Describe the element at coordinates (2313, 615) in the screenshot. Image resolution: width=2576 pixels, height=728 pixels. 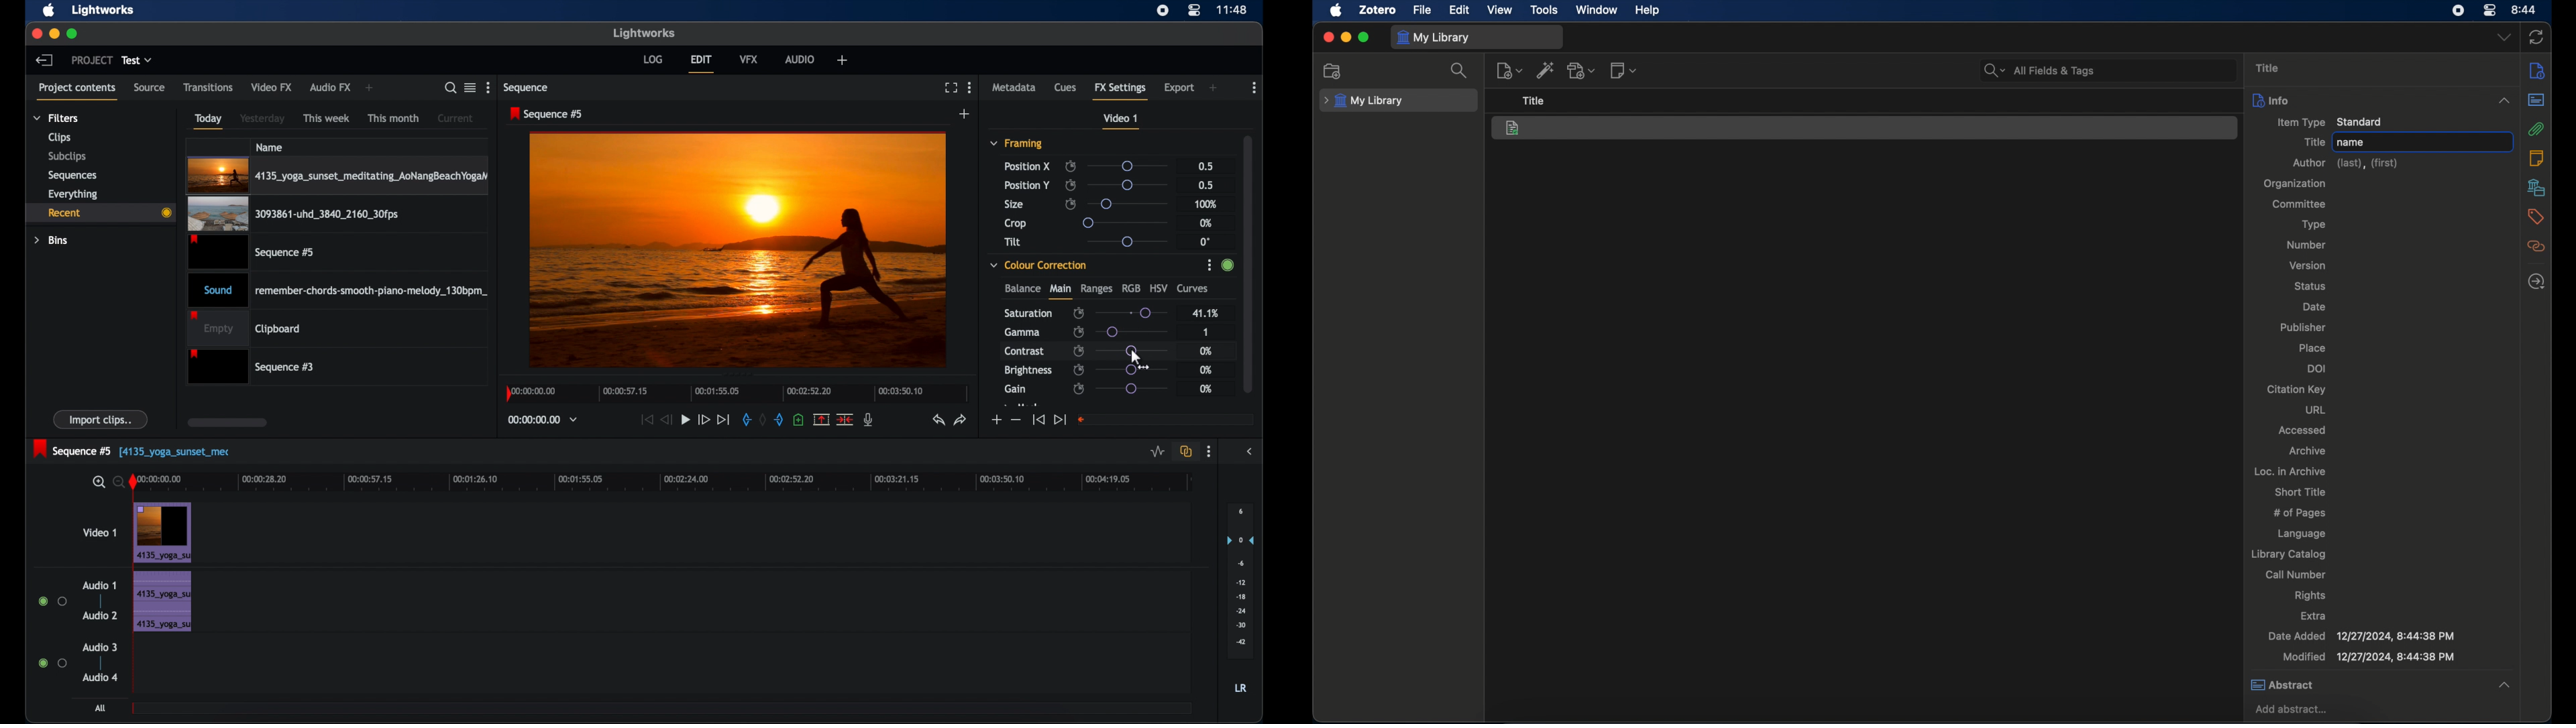
I see `extra` at that location.